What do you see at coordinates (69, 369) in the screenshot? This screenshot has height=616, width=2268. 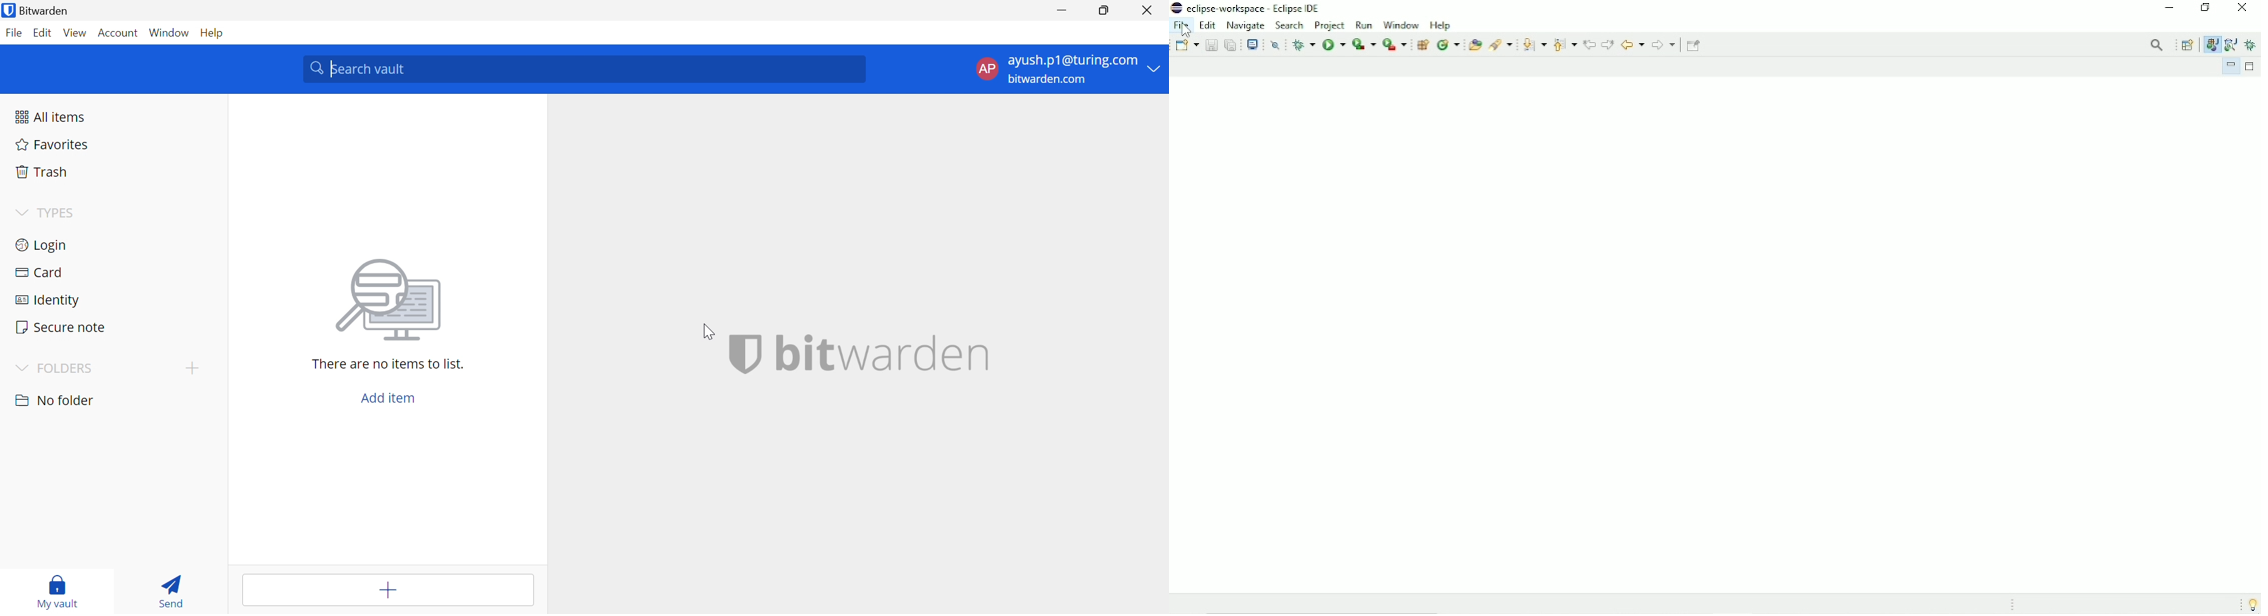 I see `FOLDERS` at bounding box center [69, 369].